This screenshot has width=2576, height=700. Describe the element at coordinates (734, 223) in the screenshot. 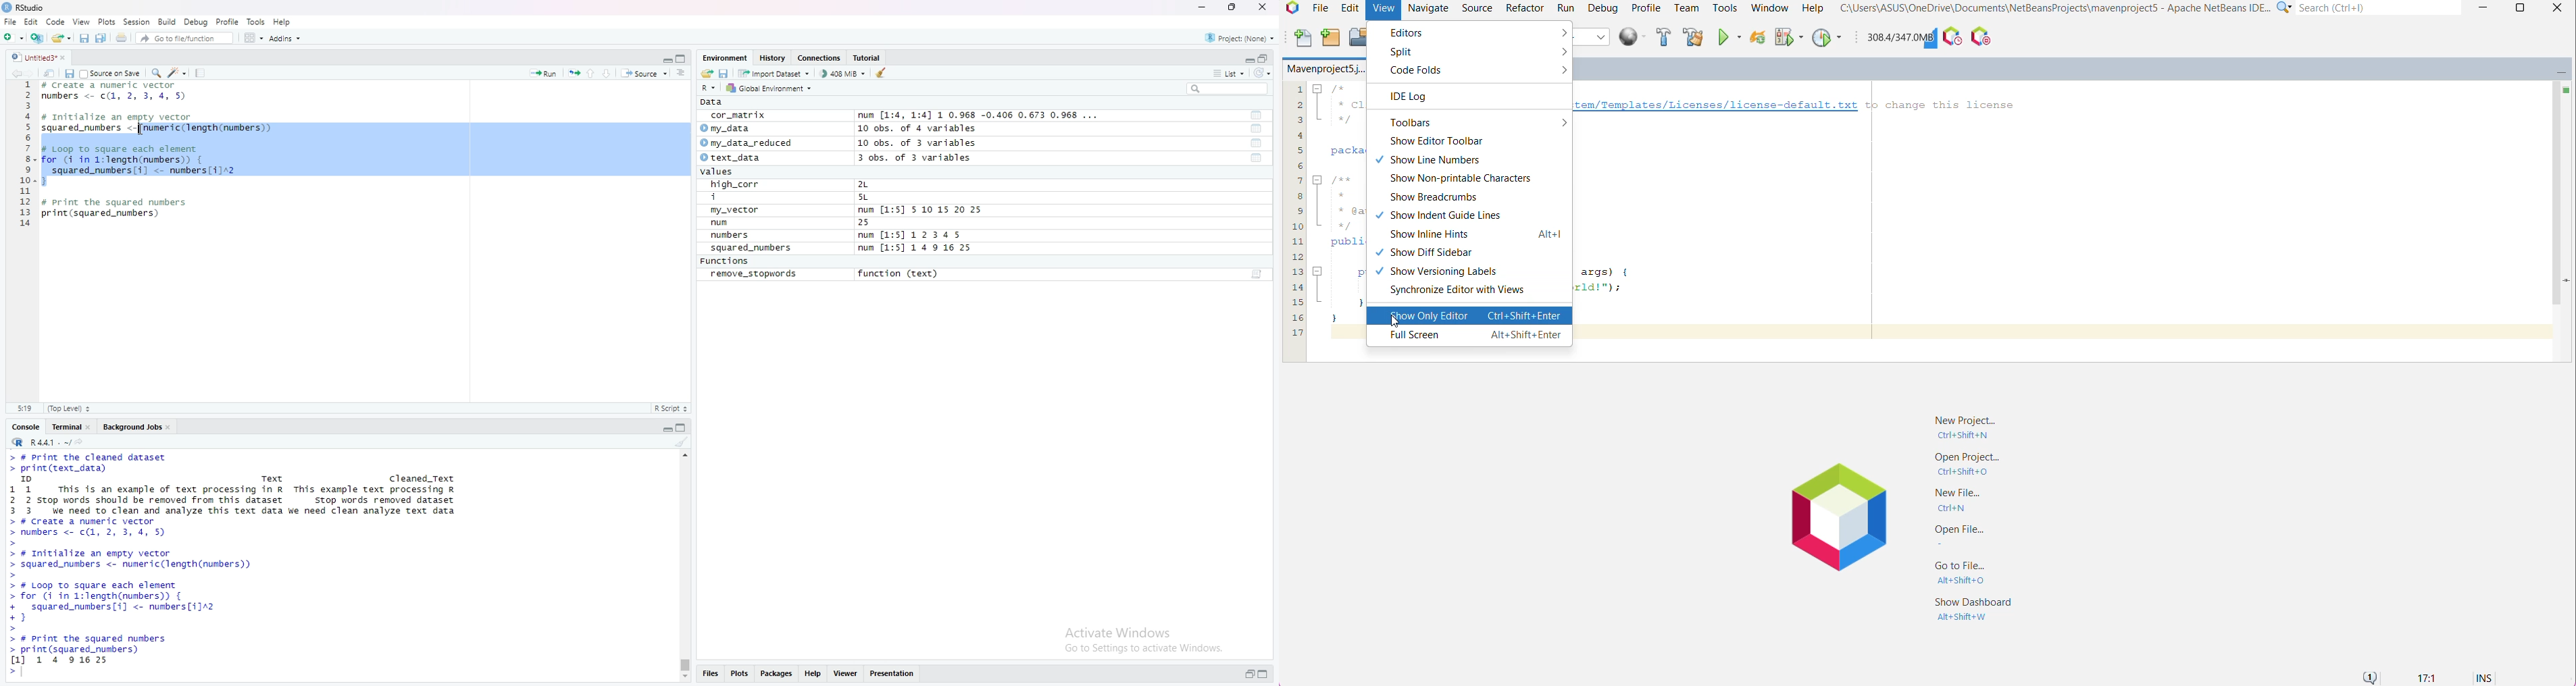

I see `num` at that location.